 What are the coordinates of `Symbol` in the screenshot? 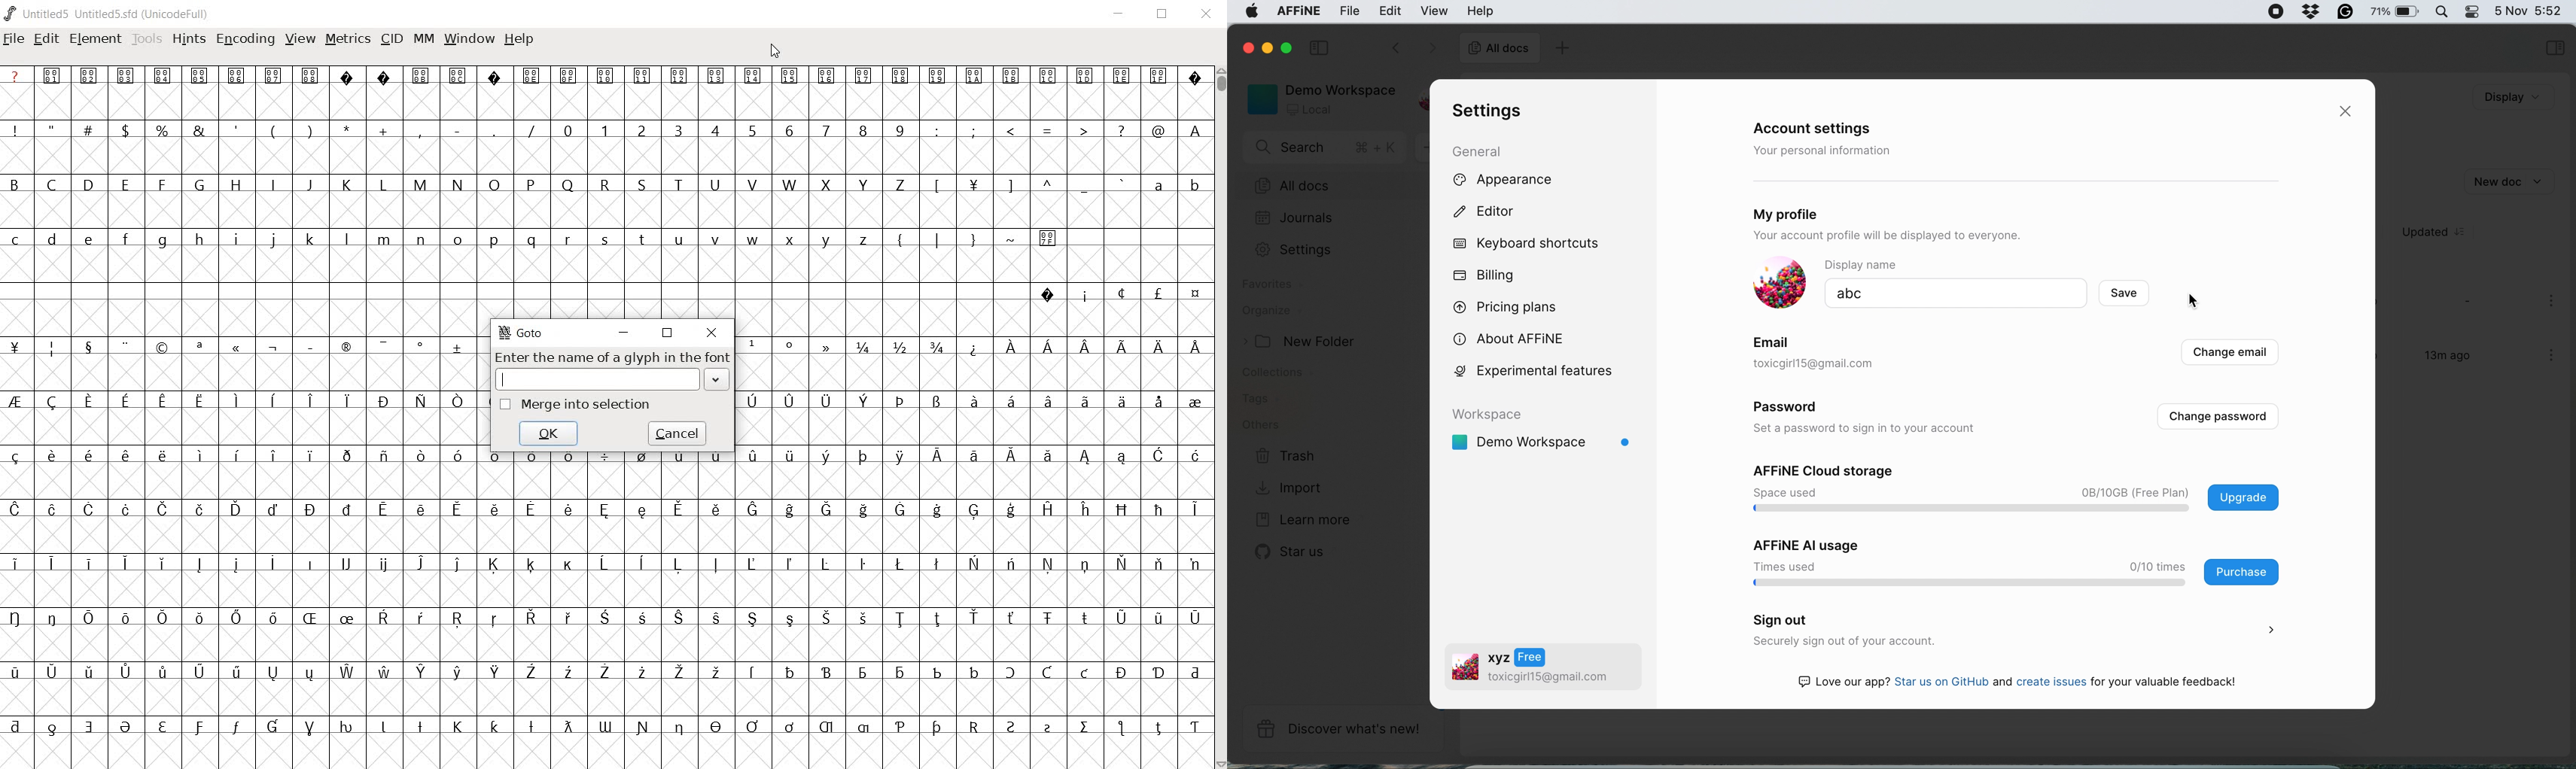 It's located at (1159, 673).